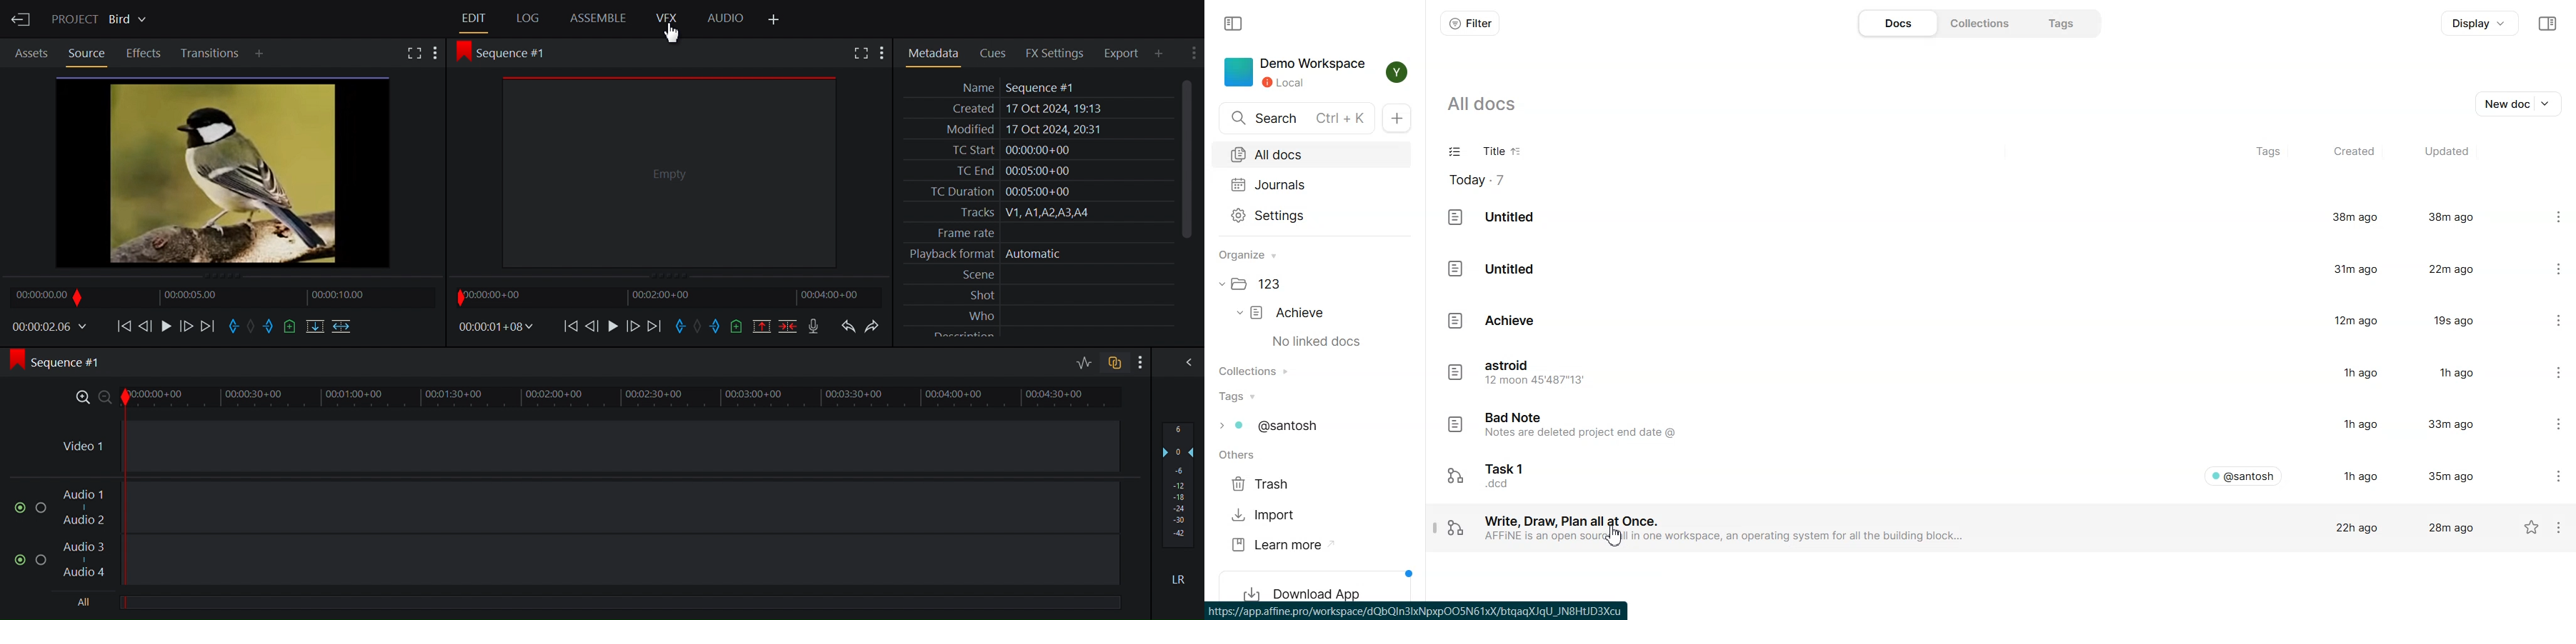 The width and height of the screenshot is (2576, 644). What do you see at coordinates (208, 53) in the screenshot?
I see `Transition` at bounding box center [208, 53].